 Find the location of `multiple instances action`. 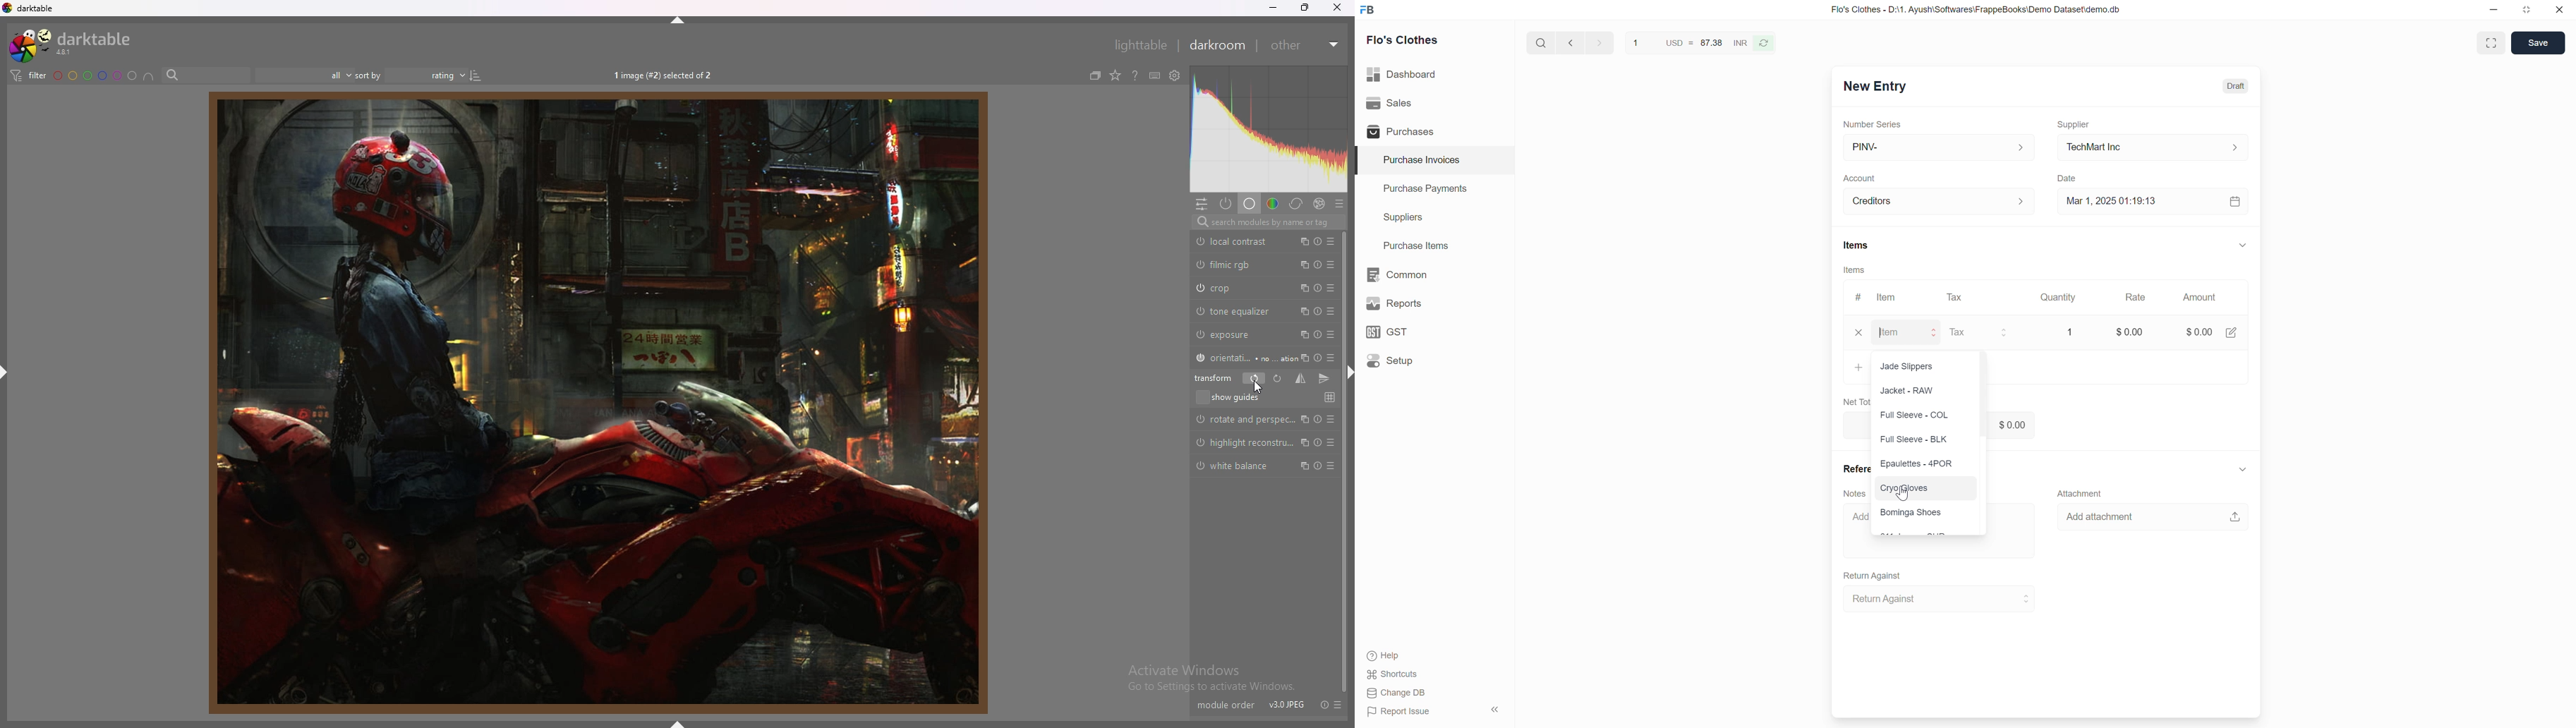

multiple instances action is located at coordinates (1302, 334).